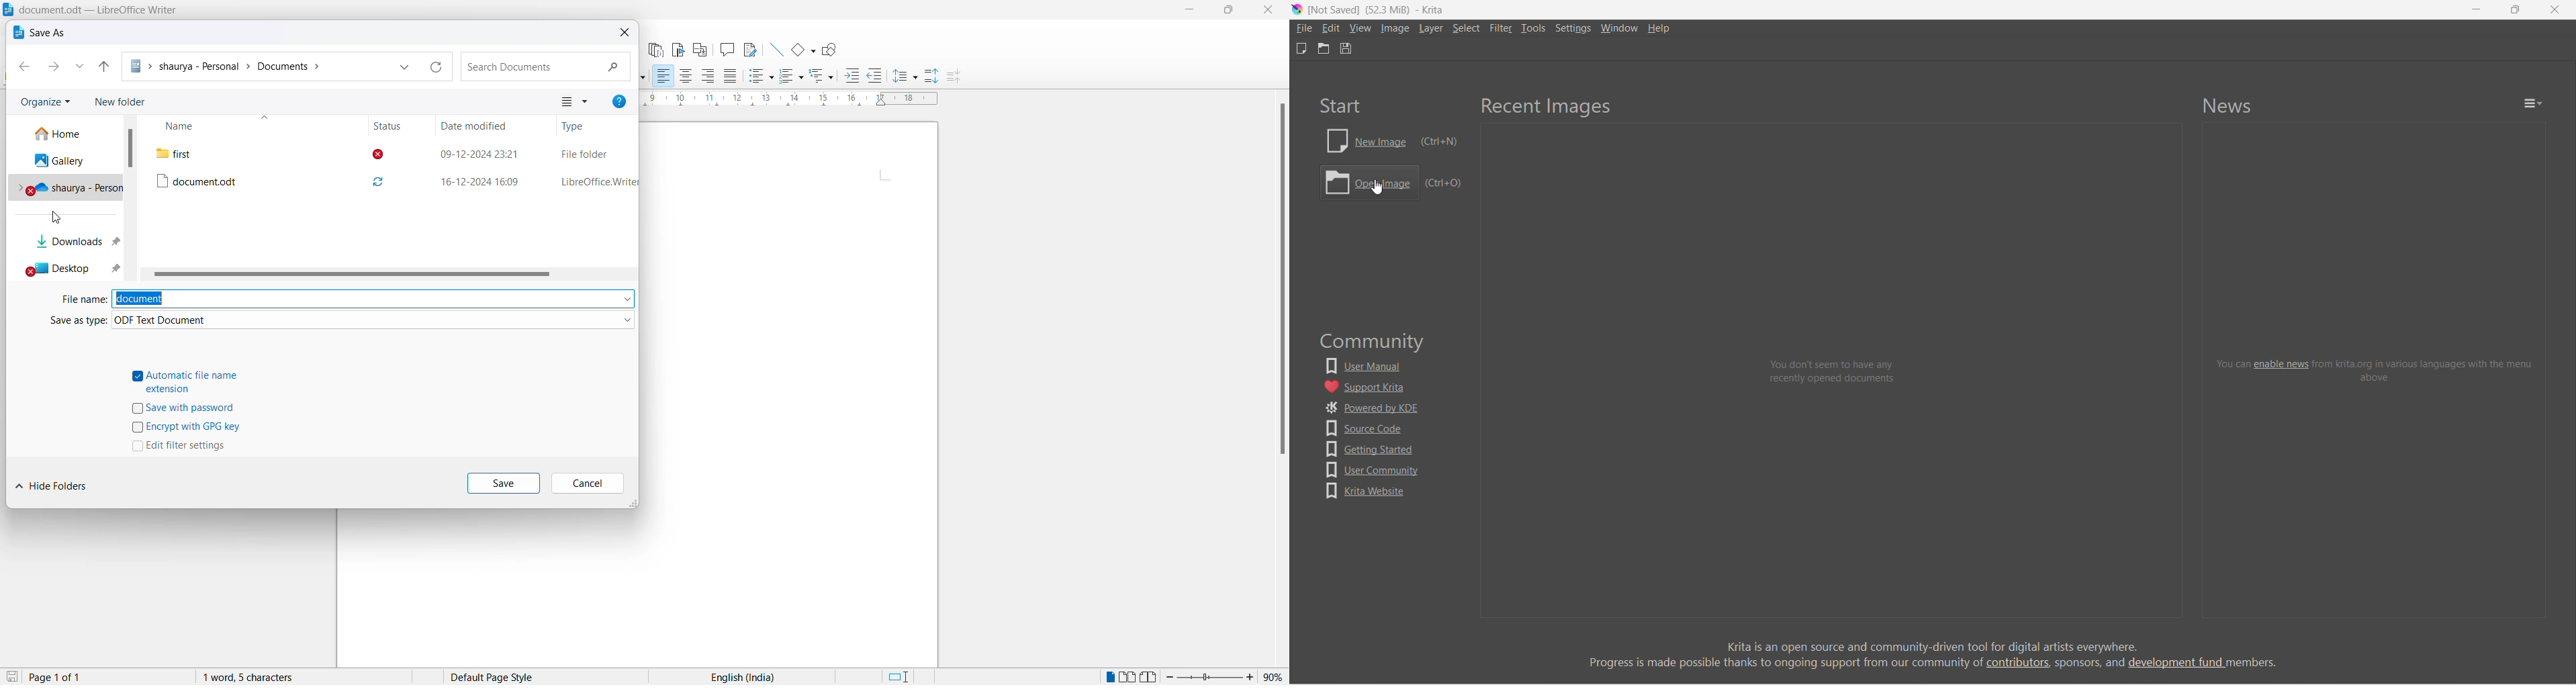 Image resolution: width=2576 pixels, height=700 pixels. I want to click on select, so click(1467, 28).